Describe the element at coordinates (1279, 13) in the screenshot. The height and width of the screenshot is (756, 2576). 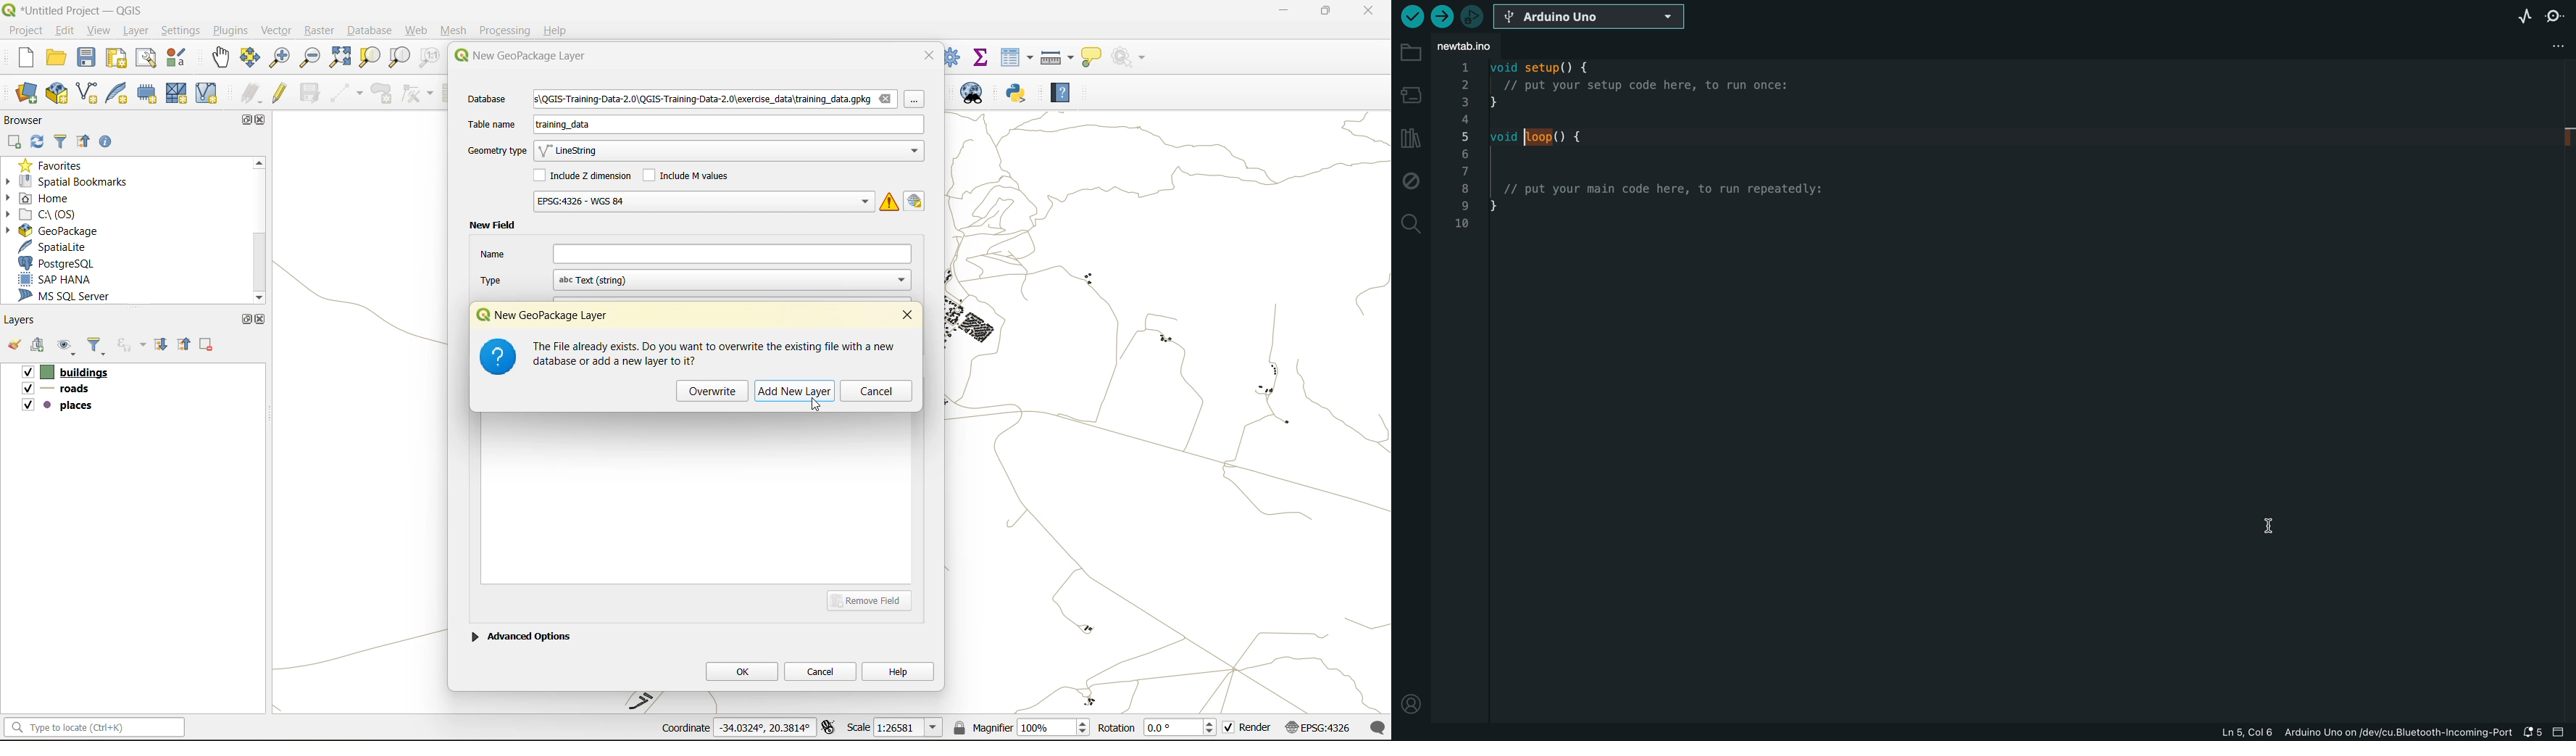
I see `minimize` at that location.